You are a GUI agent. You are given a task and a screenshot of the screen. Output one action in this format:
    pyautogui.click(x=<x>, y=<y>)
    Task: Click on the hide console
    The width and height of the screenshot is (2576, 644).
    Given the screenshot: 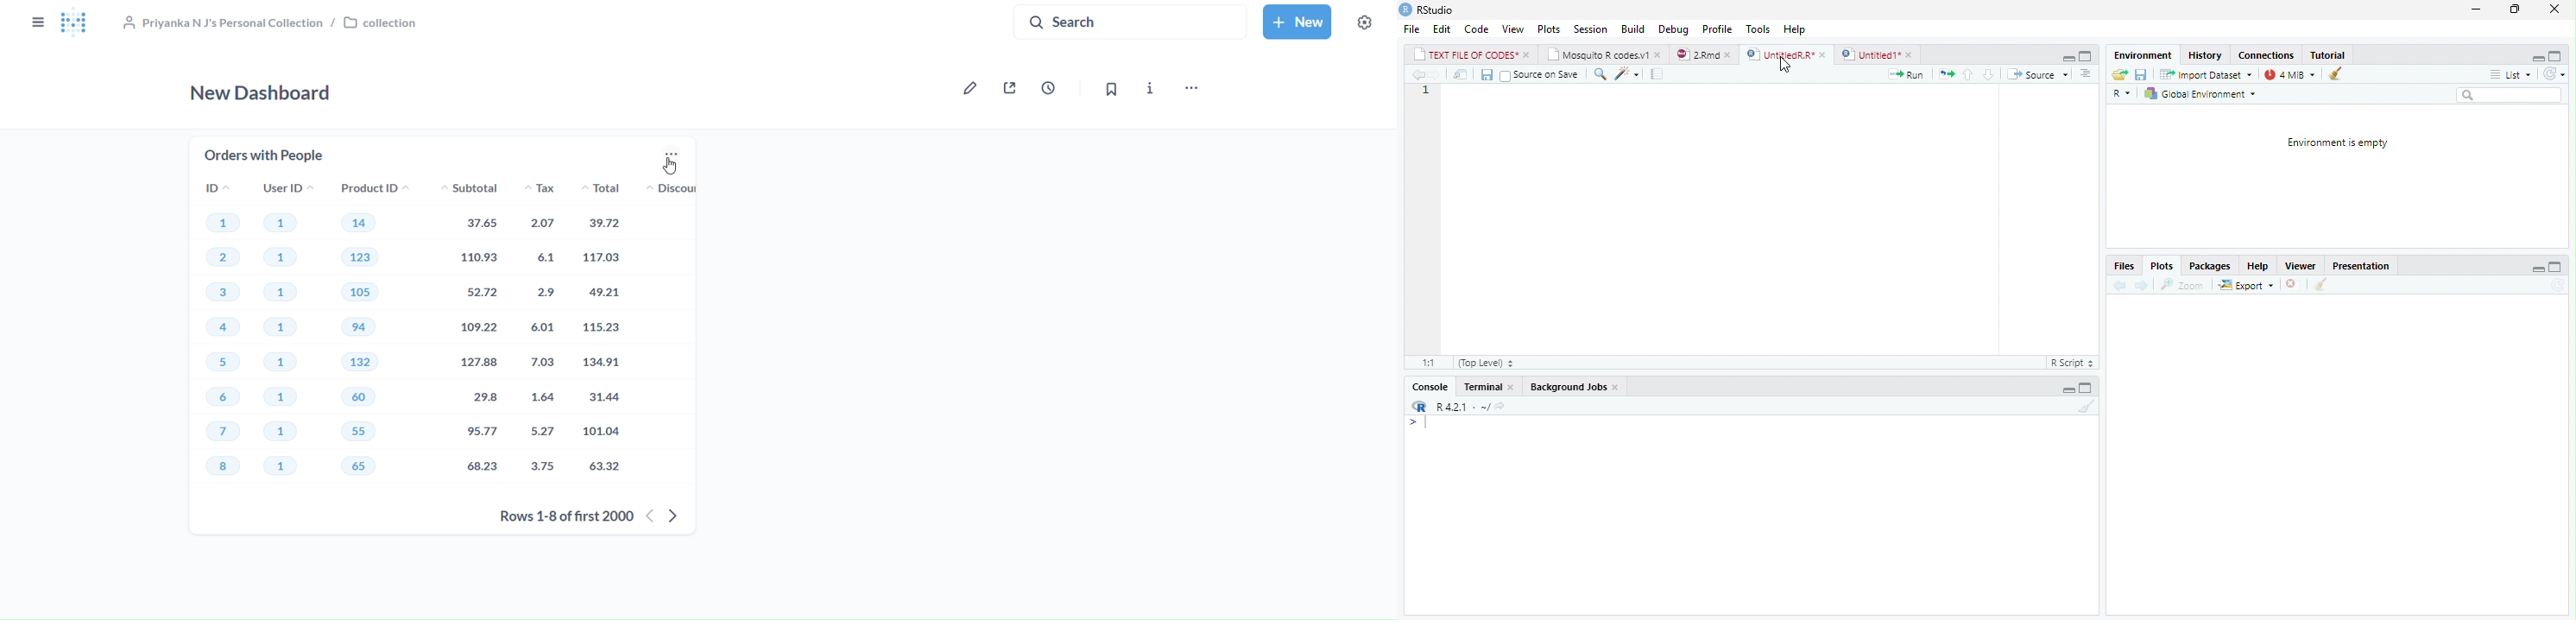 What is the action you would take?
    pyautogui.click(x=2559, y=56)
    